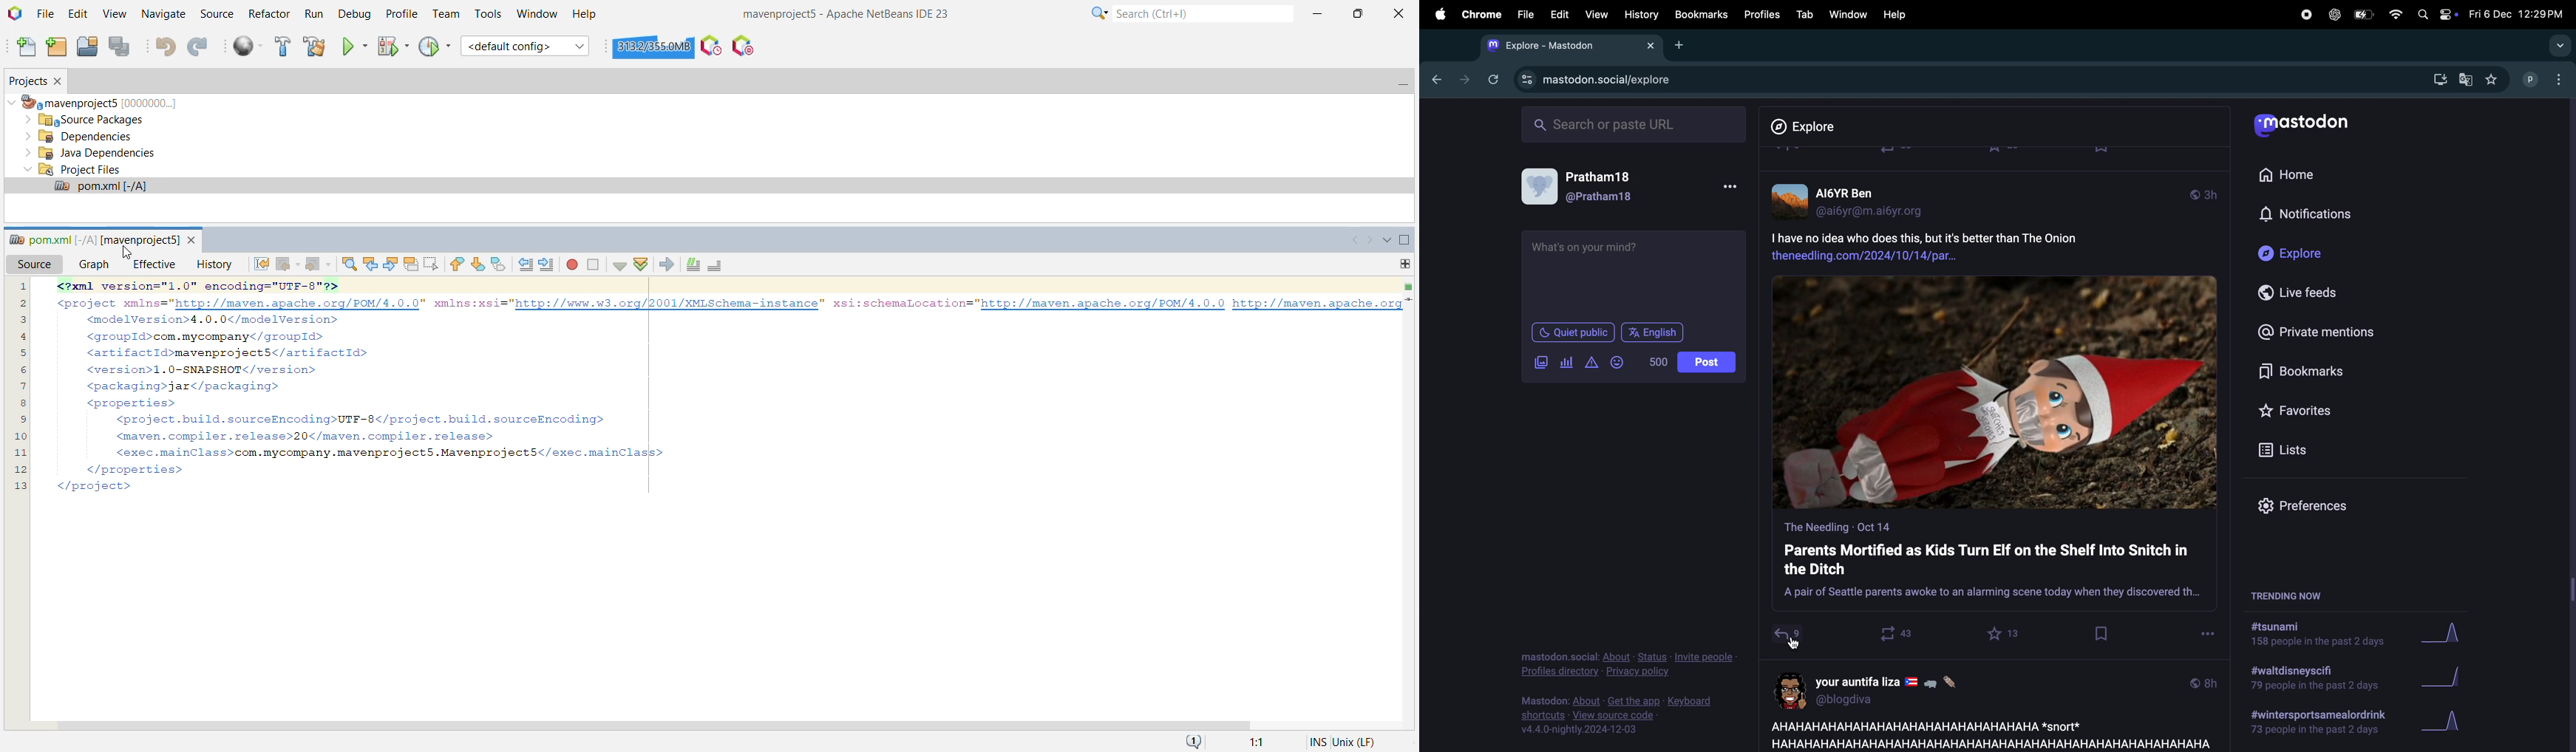 This screenshot has height=756, width=2576. Describe the element at coordinates (2310, 508) in the screenshot. I see `prefrences` at that location.